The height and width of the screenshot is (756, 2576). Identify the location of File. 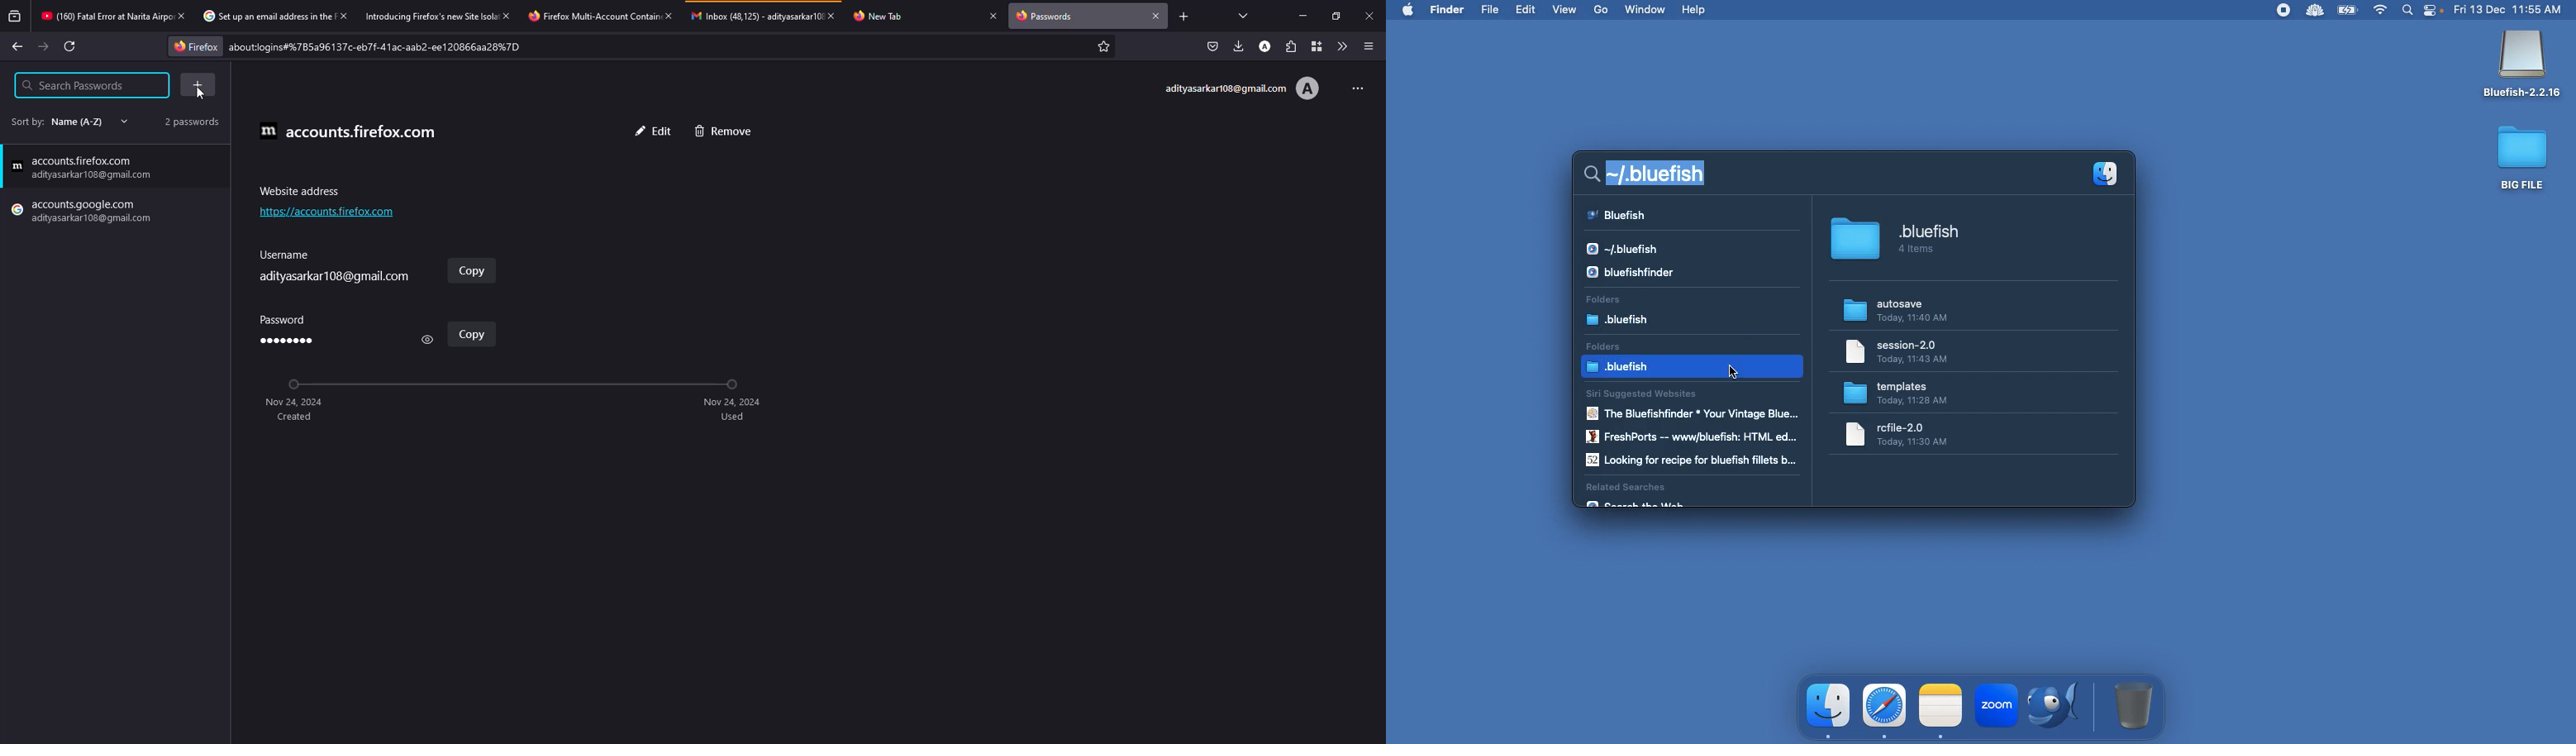
(1492, 10).